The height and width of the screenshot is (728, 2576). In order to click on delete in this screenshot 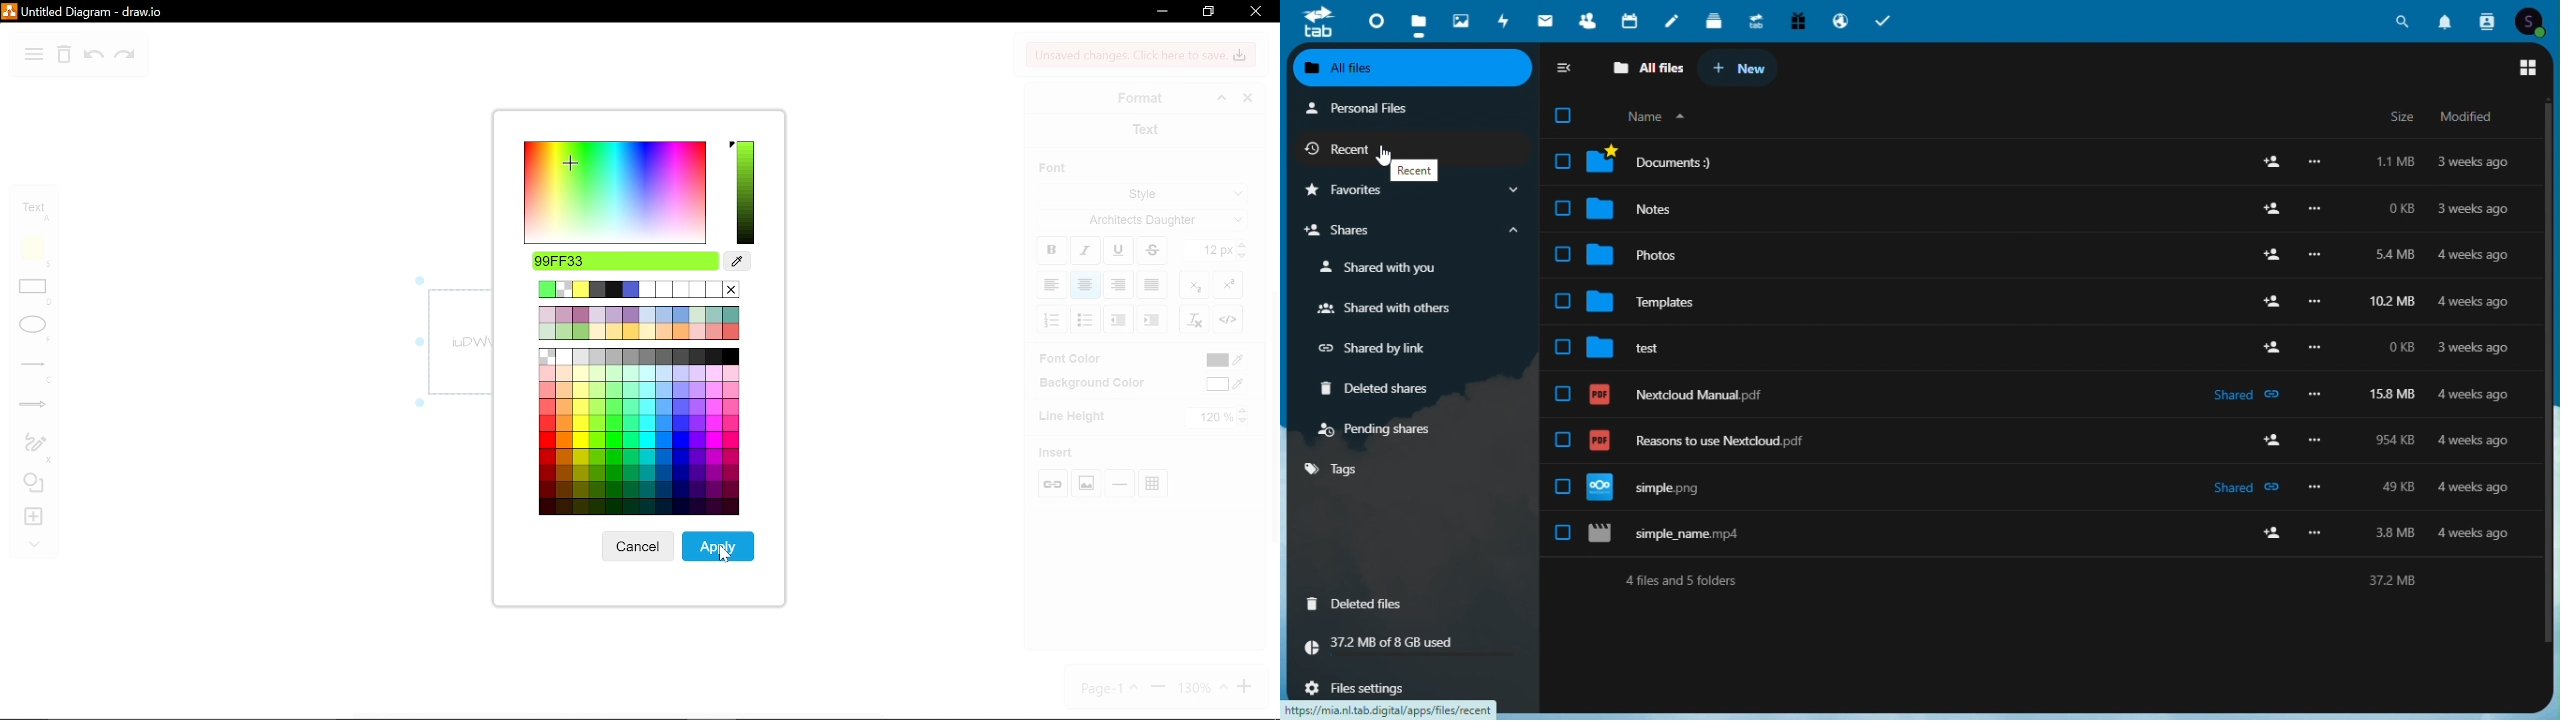, I will do `click(64, 56)`.